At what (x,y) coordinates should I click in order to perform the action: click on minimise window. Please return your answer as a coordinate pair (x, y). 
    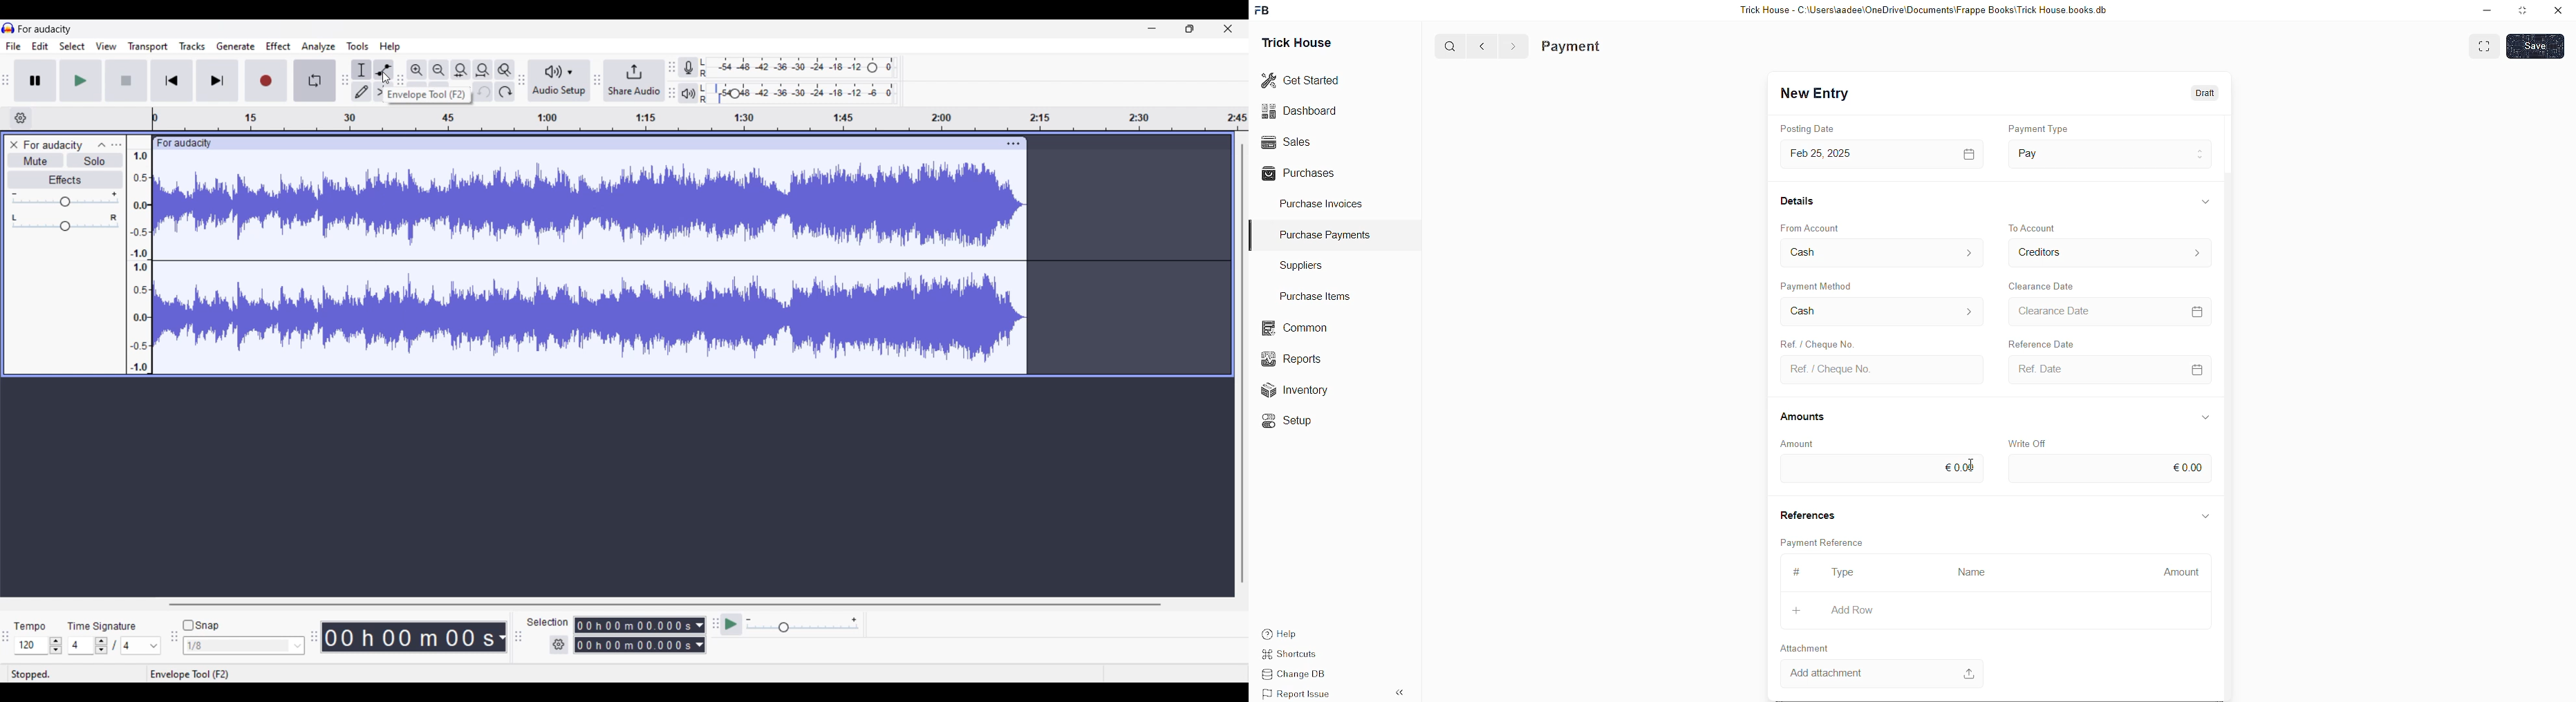
    Looking at the image, I should click on (2521, 12).